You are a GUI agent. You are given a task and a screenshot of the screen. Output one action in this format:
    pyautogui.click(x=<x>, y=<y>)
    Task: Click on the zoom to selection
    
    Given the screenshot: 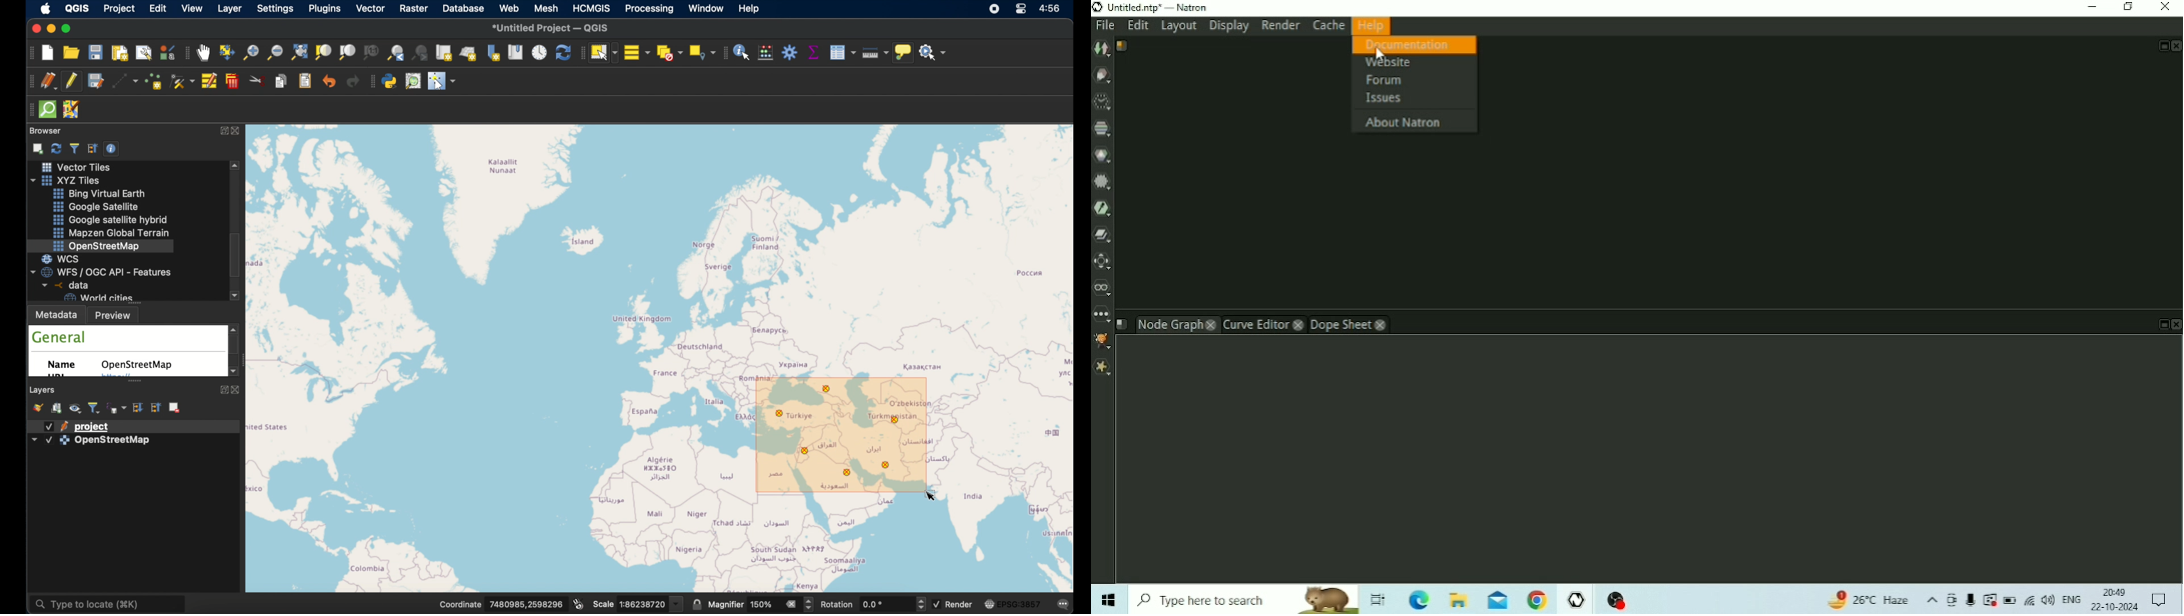 What is the action you would take?
    pyautogui.click(x=326, y=52)
    